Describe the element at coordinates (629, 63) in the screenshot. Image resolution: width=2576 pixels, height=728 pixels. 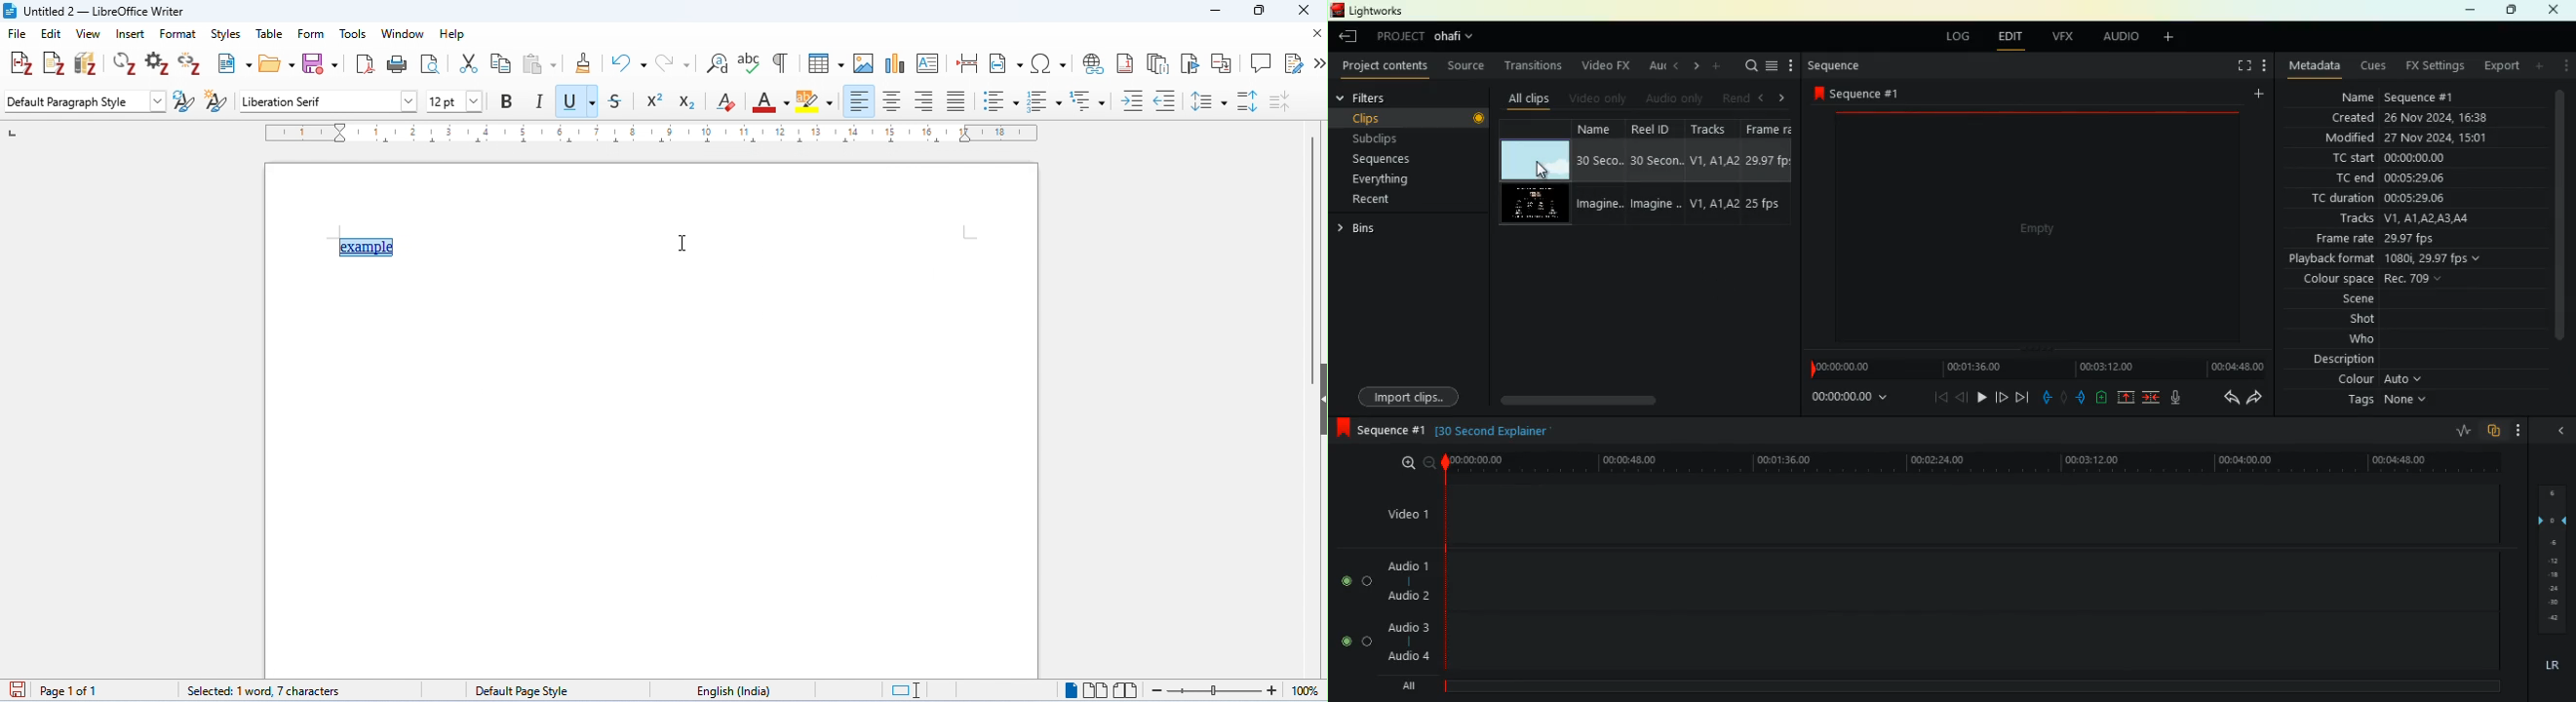
I see `undo` at that location.